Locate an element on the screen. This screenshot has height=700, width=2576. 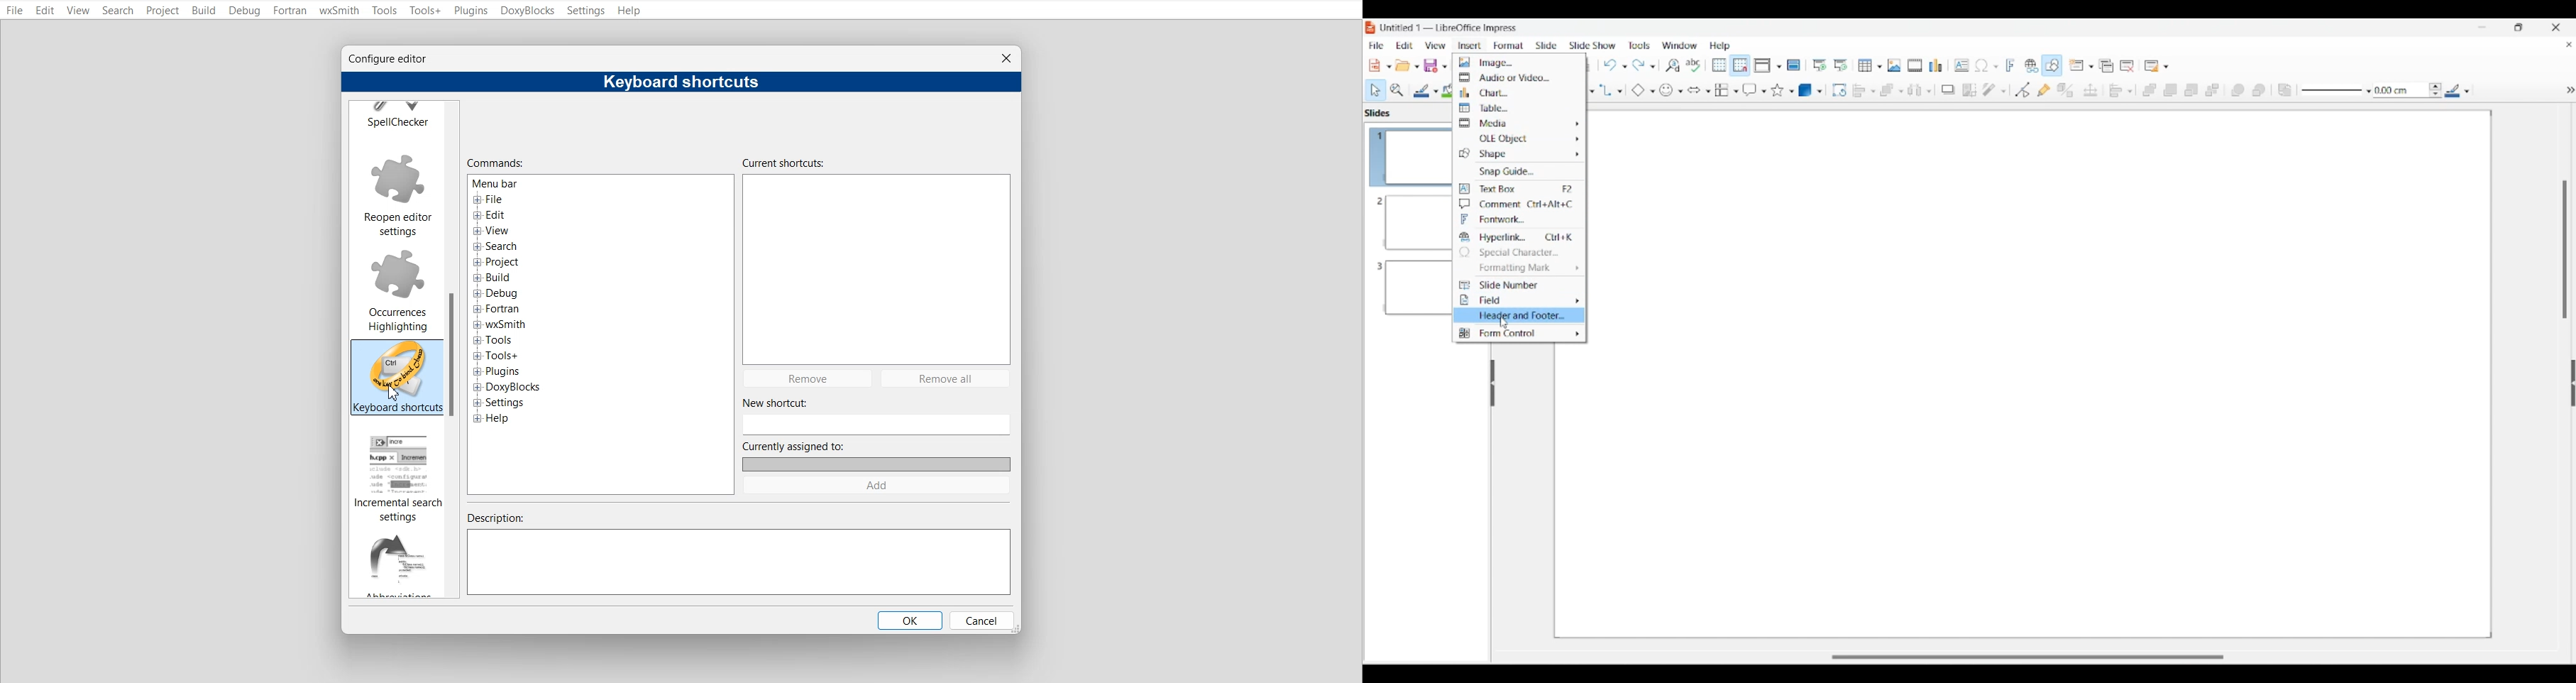
Reverse is located at coordinates (2285, 90).